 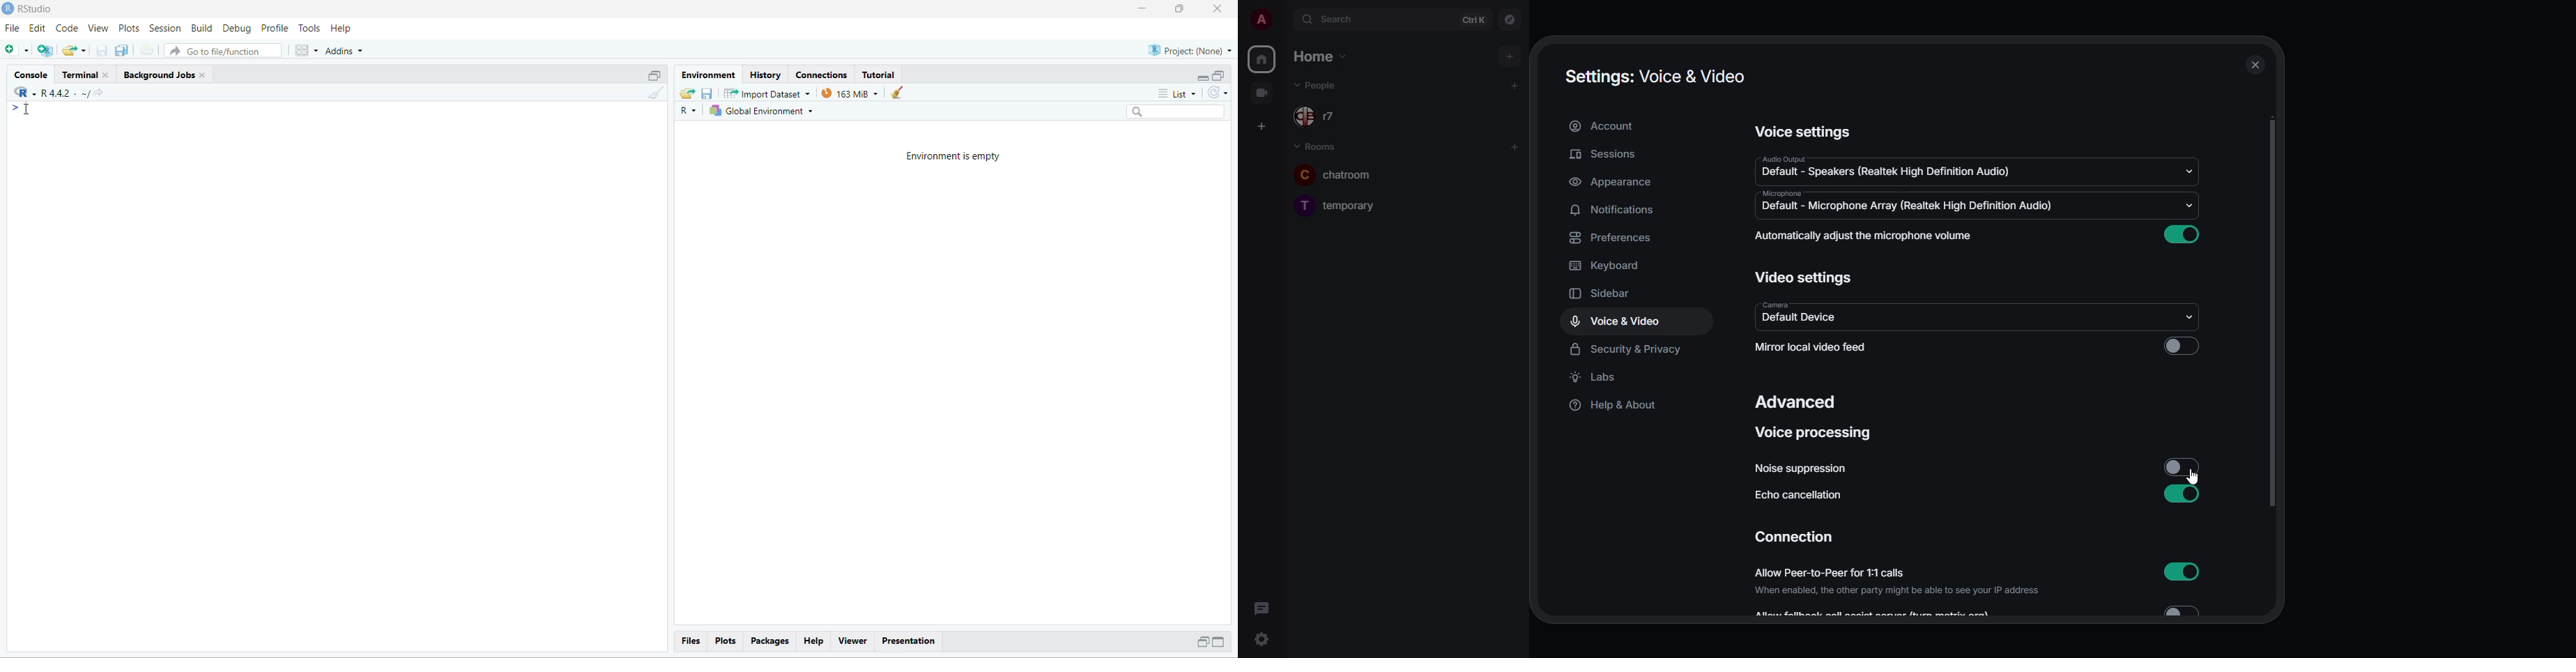 What do you see at coordinates (42, 92) in the screenshot?
I see `"R442` at bounding box center [42, 92].